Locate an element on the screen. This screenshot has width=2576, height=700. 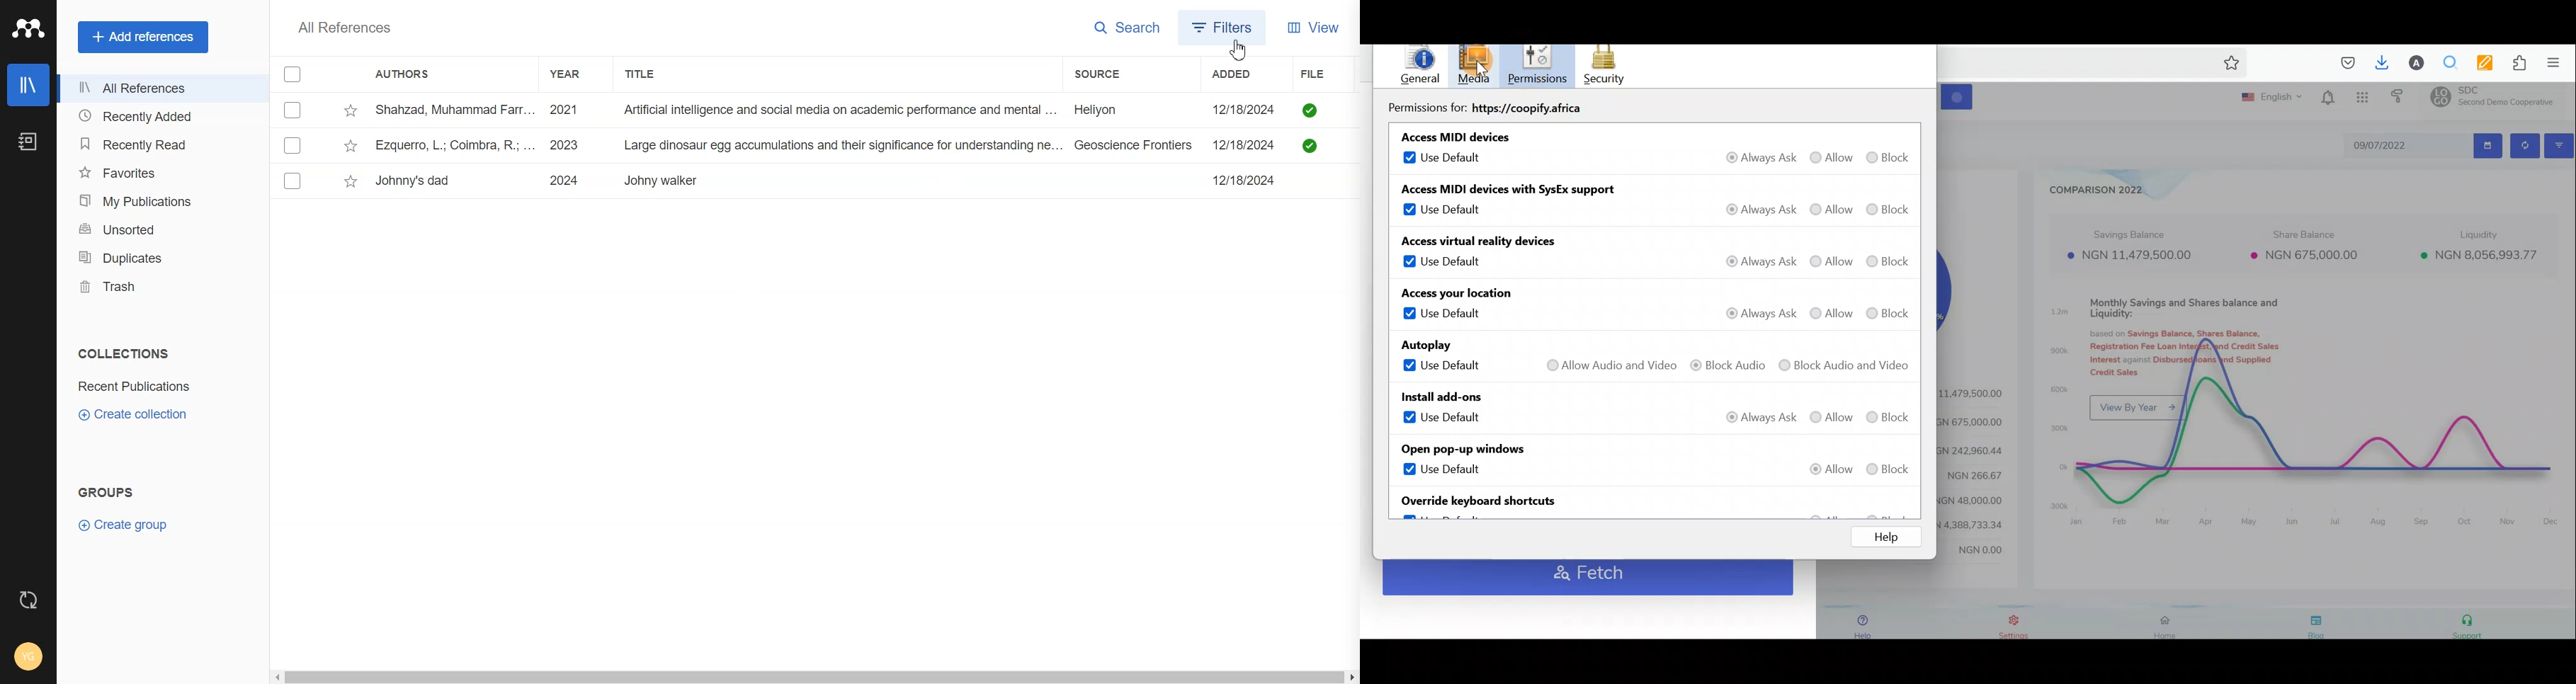
Auto Sync is located at coordinates (29, 600).